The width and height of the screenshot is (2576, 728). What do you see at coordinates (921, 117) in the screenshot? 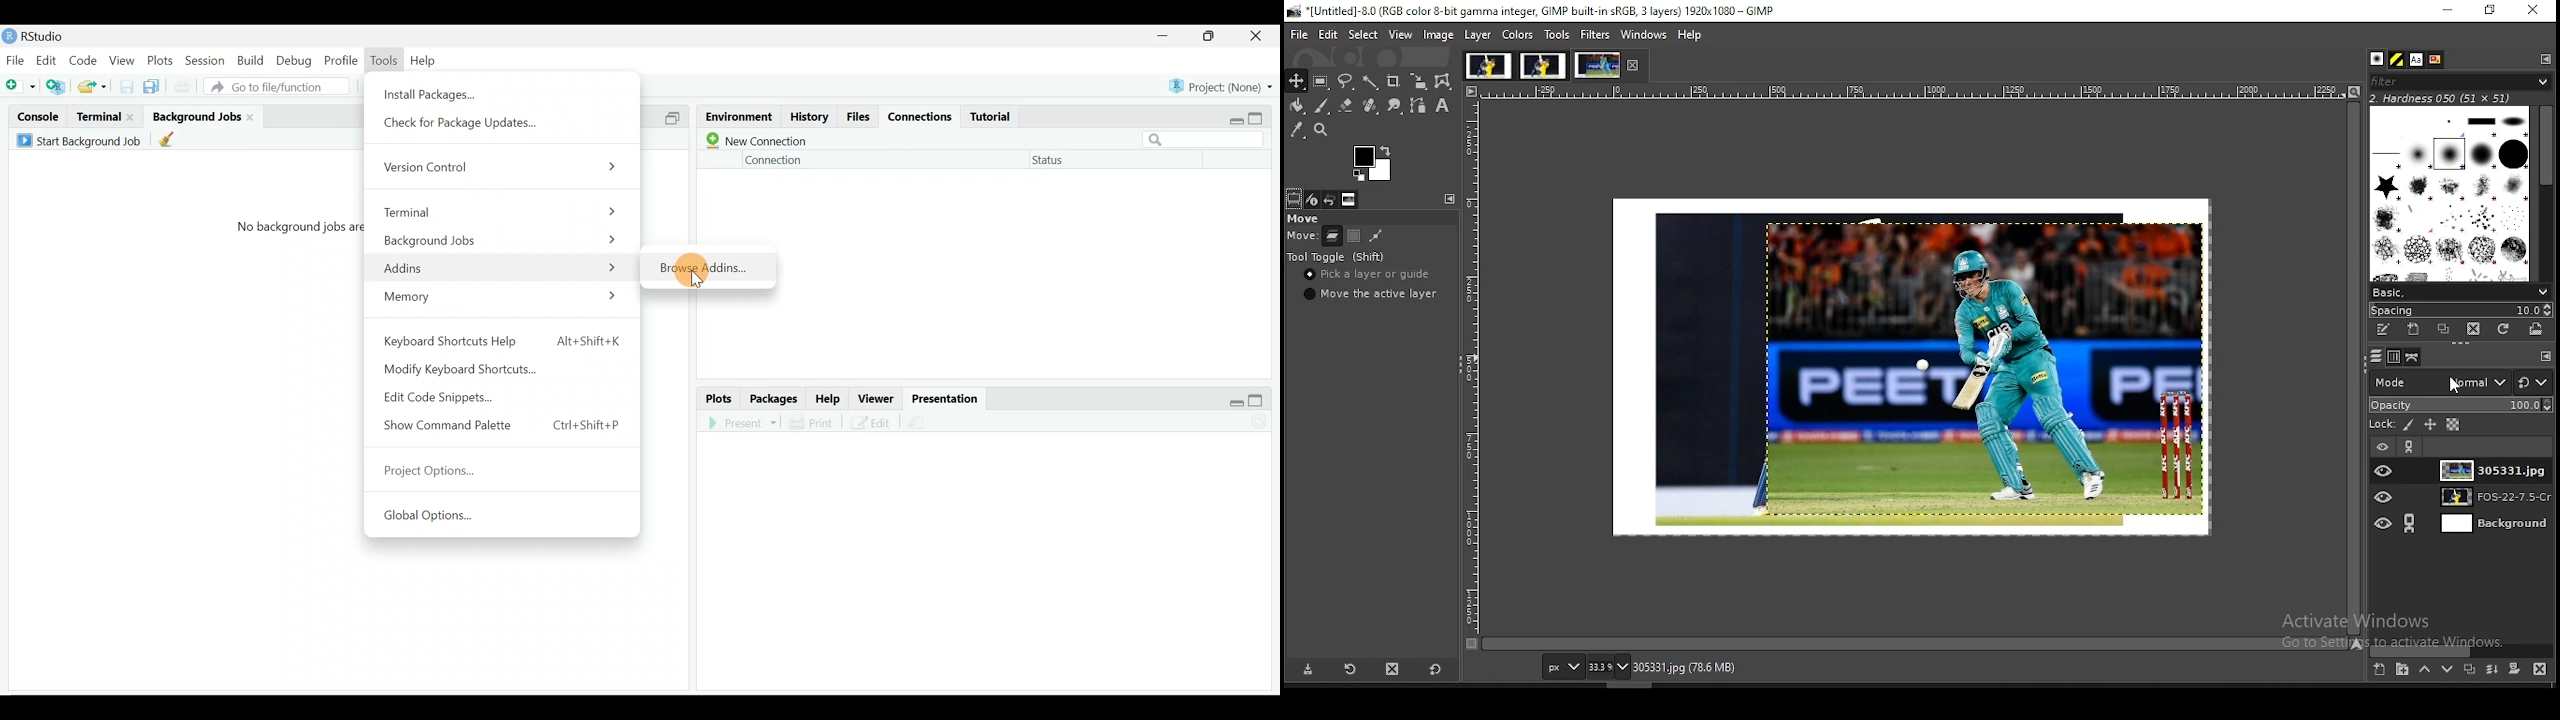
I see `Connections` at bounding box center [921, 117].